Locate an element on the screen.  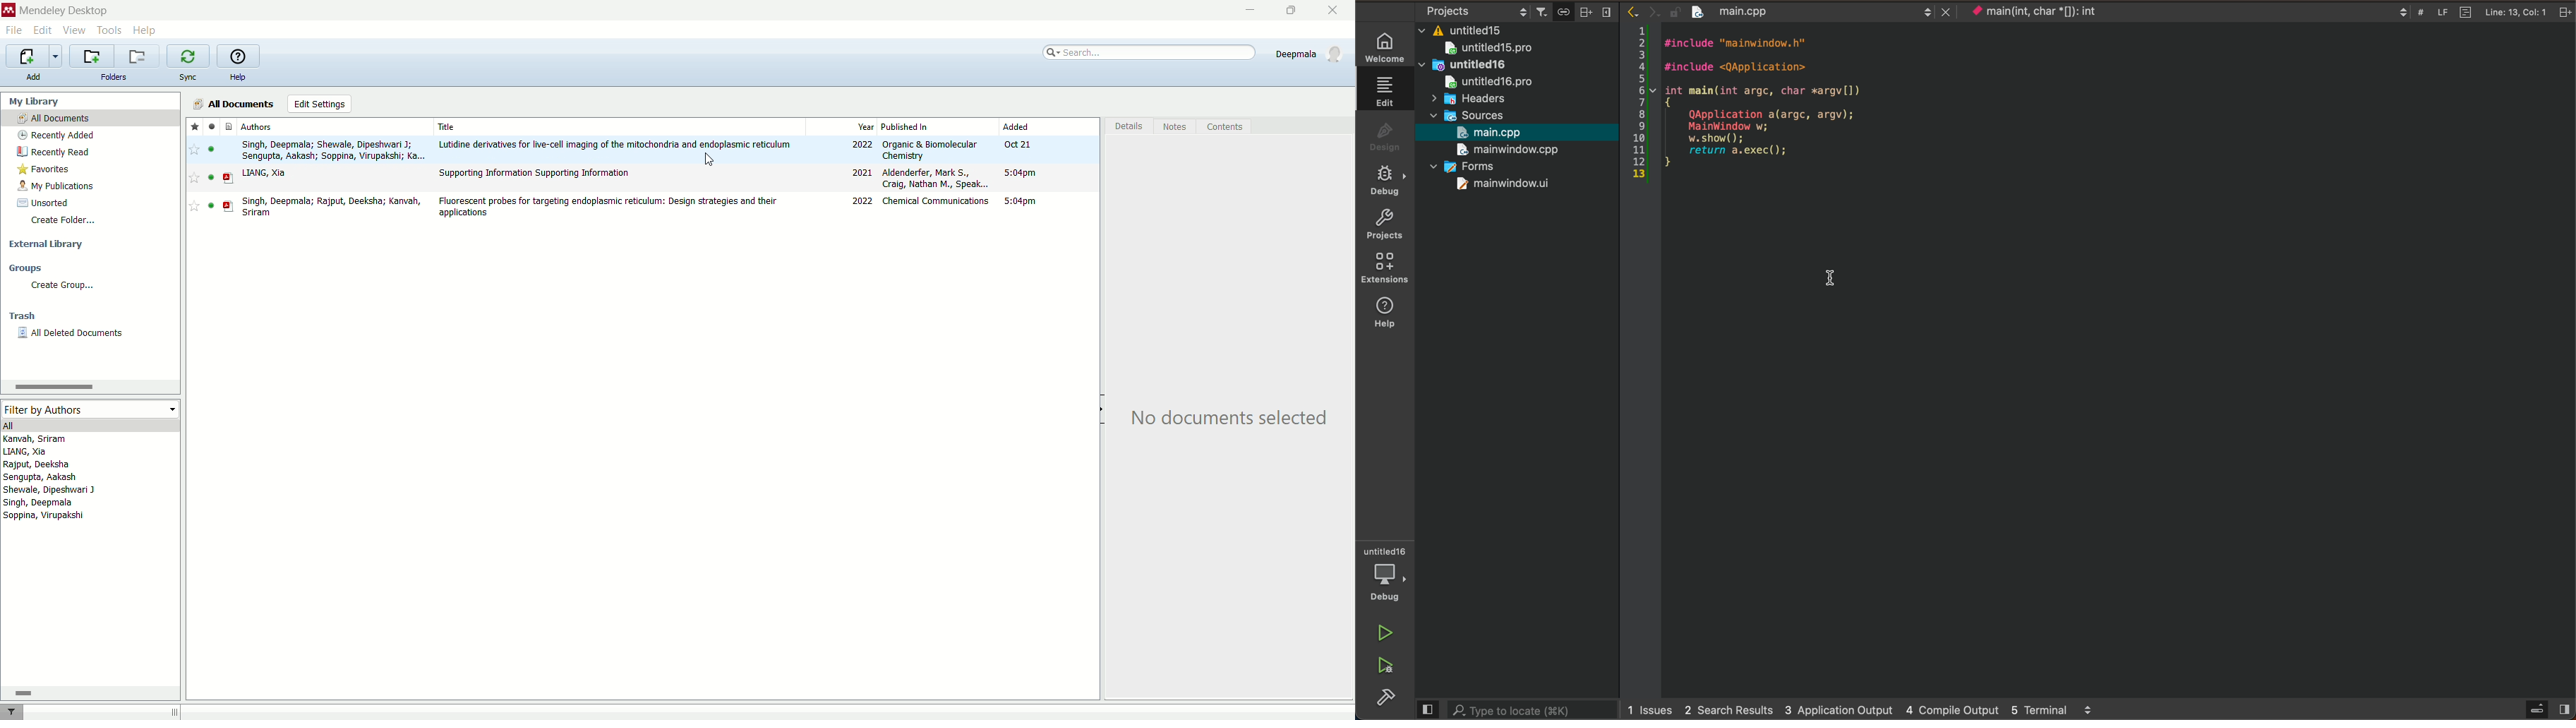
aldenderfer, Mark S., Craig Nathan M., Speak... is located at coordinates (936, 178).